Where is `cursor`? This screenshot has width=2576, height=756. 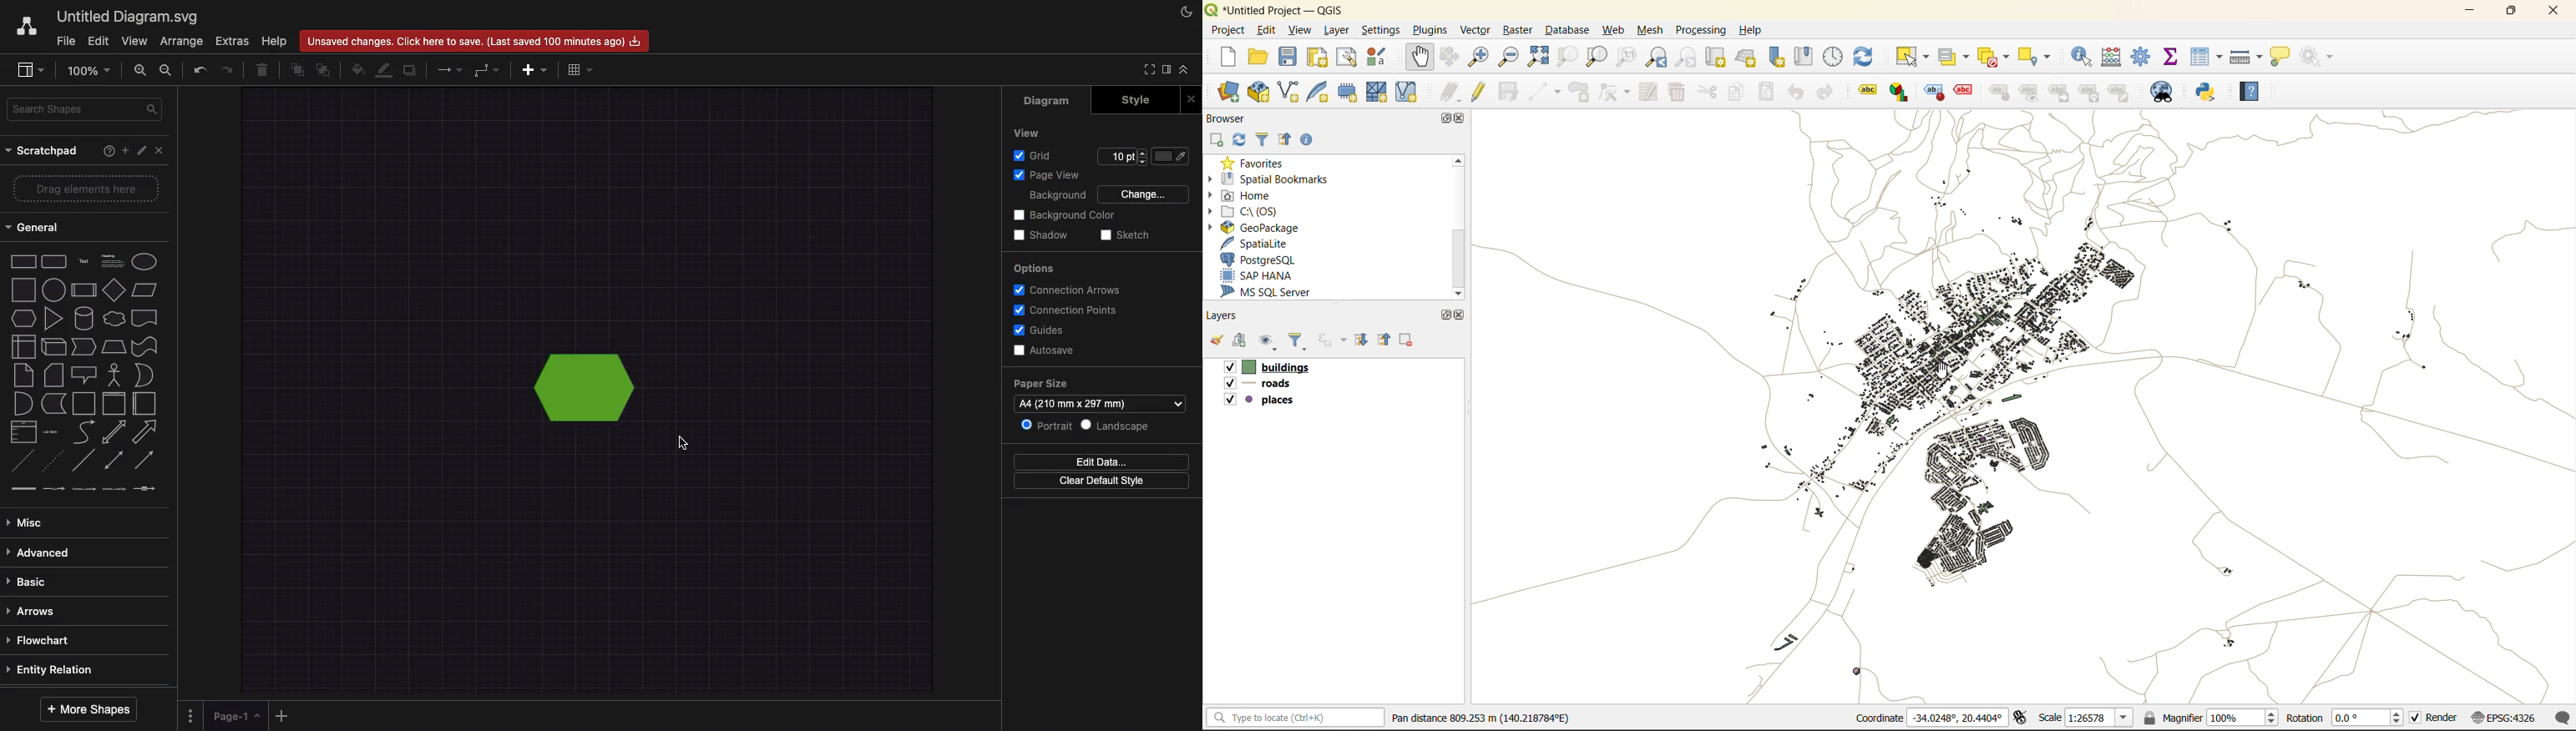 cursor is located at coordinates (1945, 373).